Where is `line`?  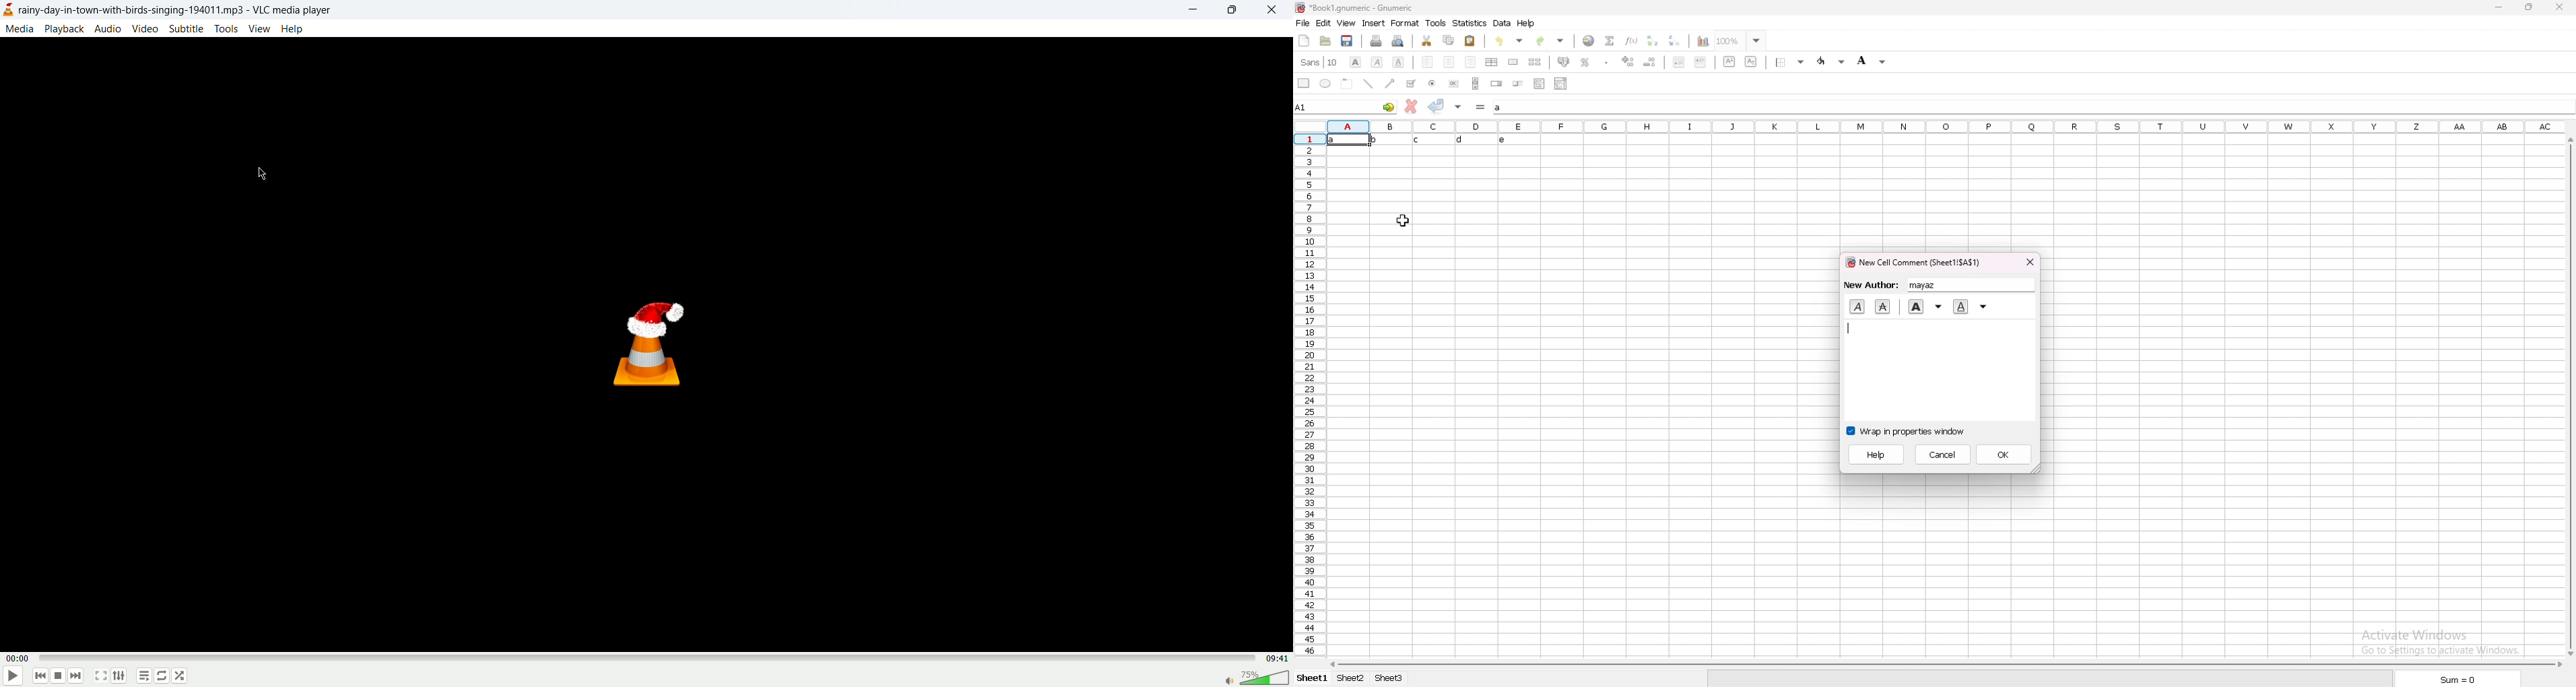 line is located at coordinates (1369, 84).